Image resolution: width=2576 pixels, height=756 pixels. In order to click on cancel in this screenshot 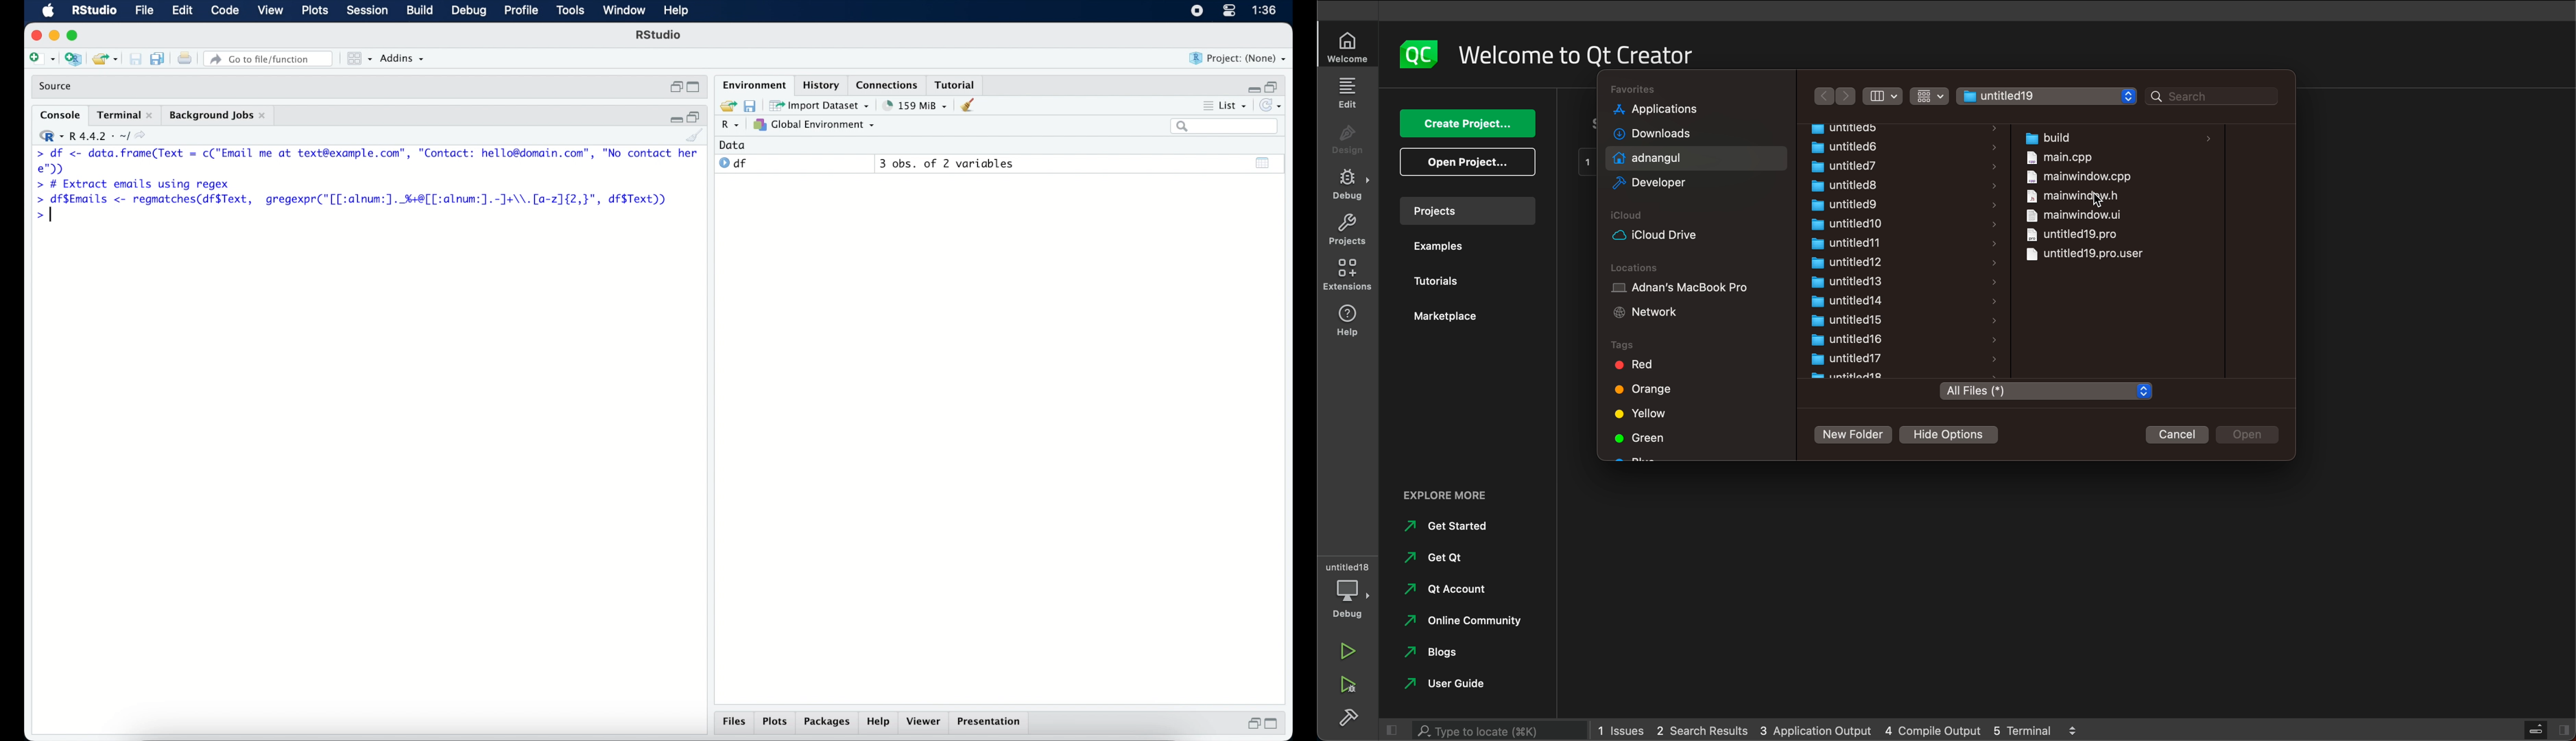, I will do `click(2178, 435)`.